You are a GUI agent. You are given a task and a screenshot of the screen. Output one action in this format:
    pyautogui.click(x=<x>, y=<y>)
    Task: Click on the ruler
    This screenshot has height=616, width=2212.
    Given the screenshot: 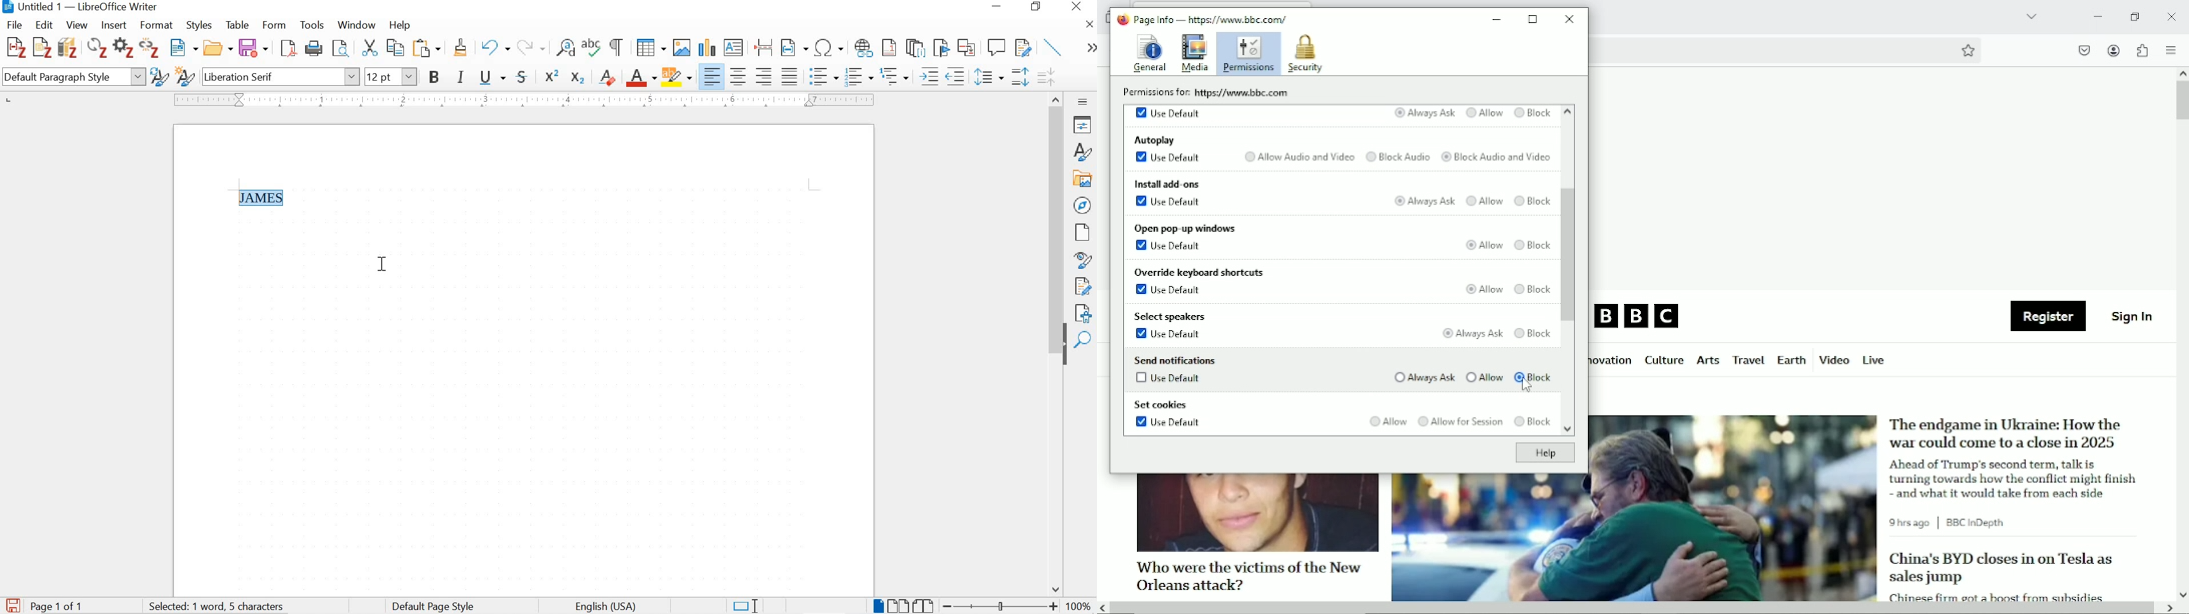 What is the action you would take?
    pyautogui.click(x=522, y=100)
    